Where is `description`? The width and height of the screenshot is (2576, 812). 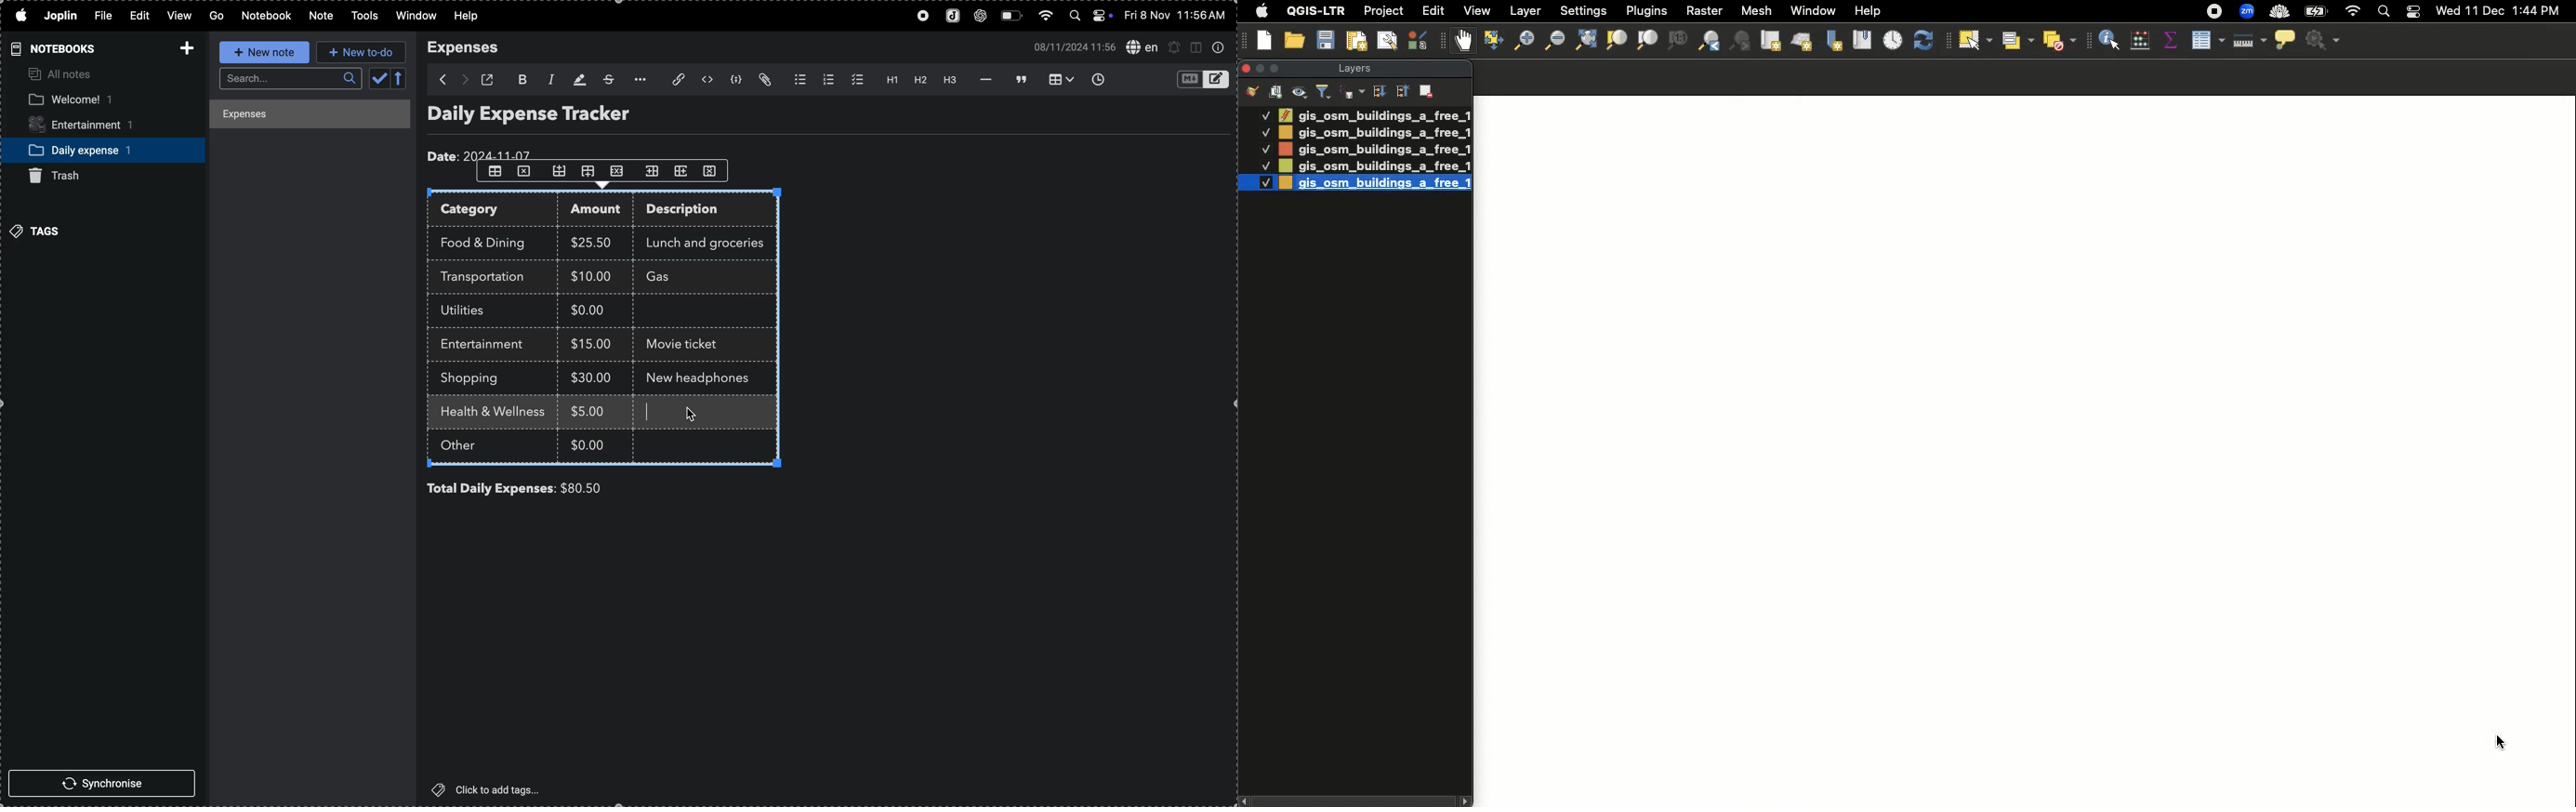
description is located at coordinates (693, 211).